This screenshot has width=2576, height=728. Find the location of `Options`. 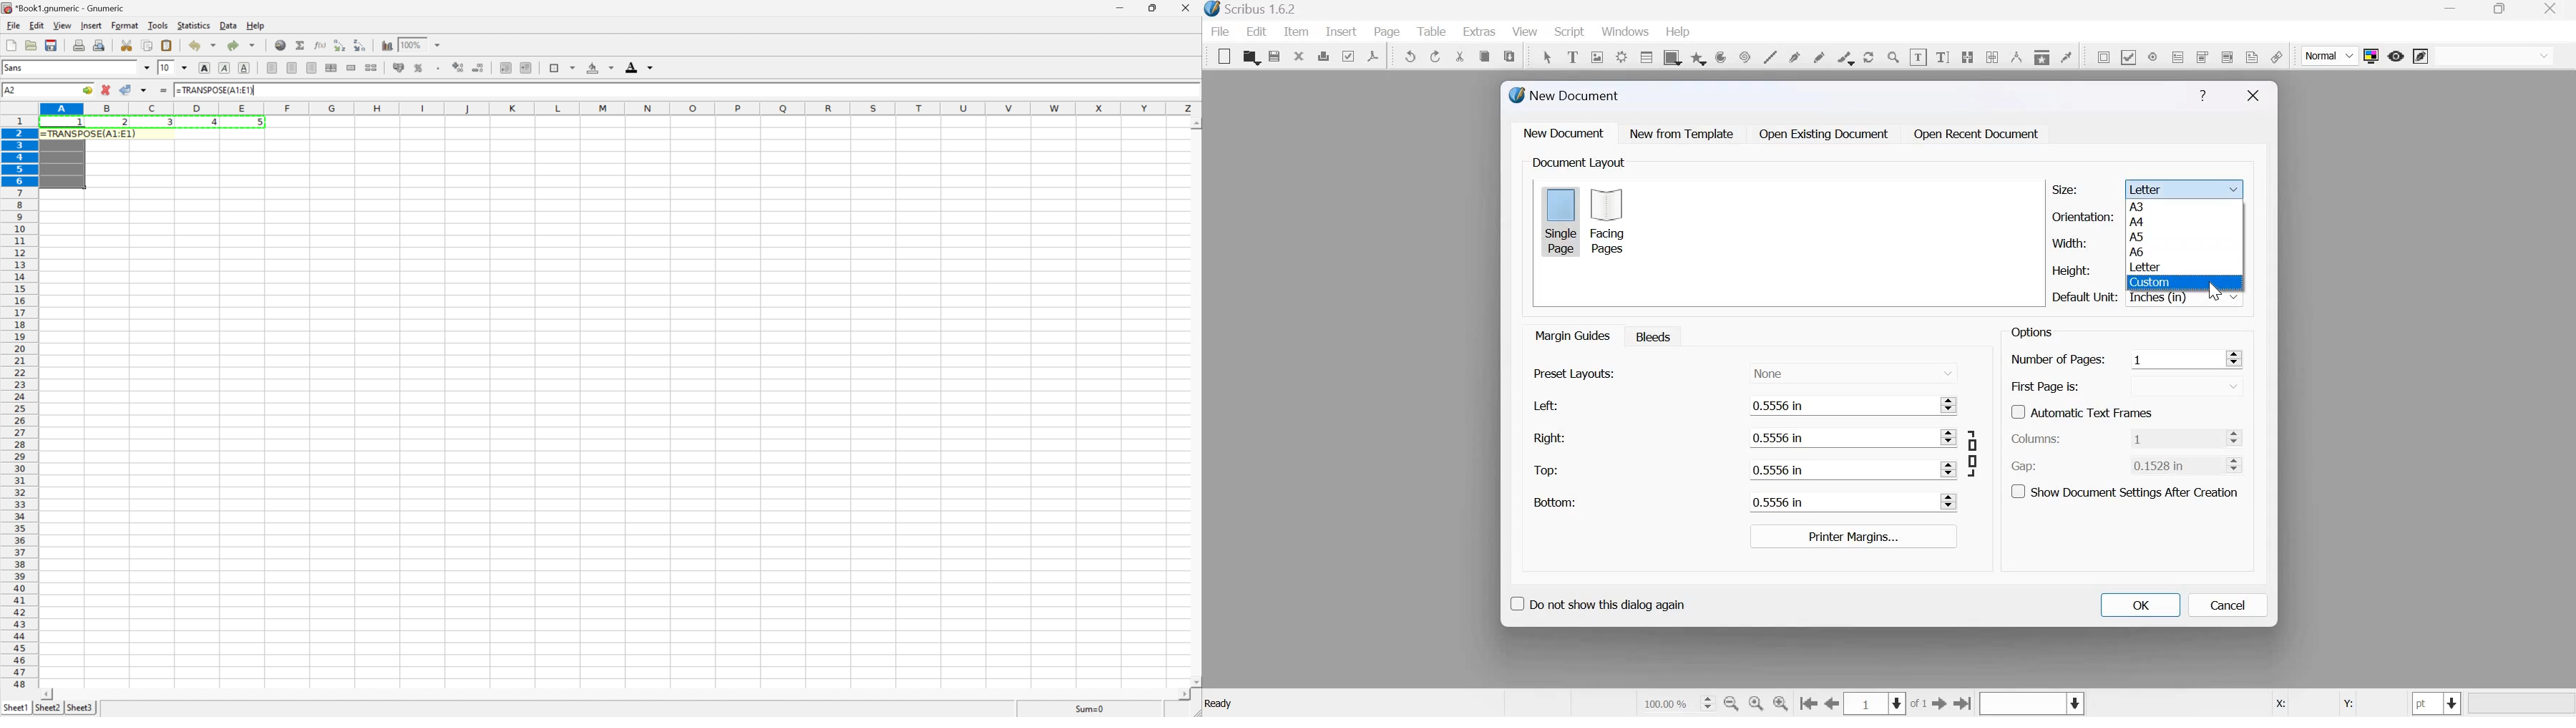

Options is located at coordinates (2029, 332).